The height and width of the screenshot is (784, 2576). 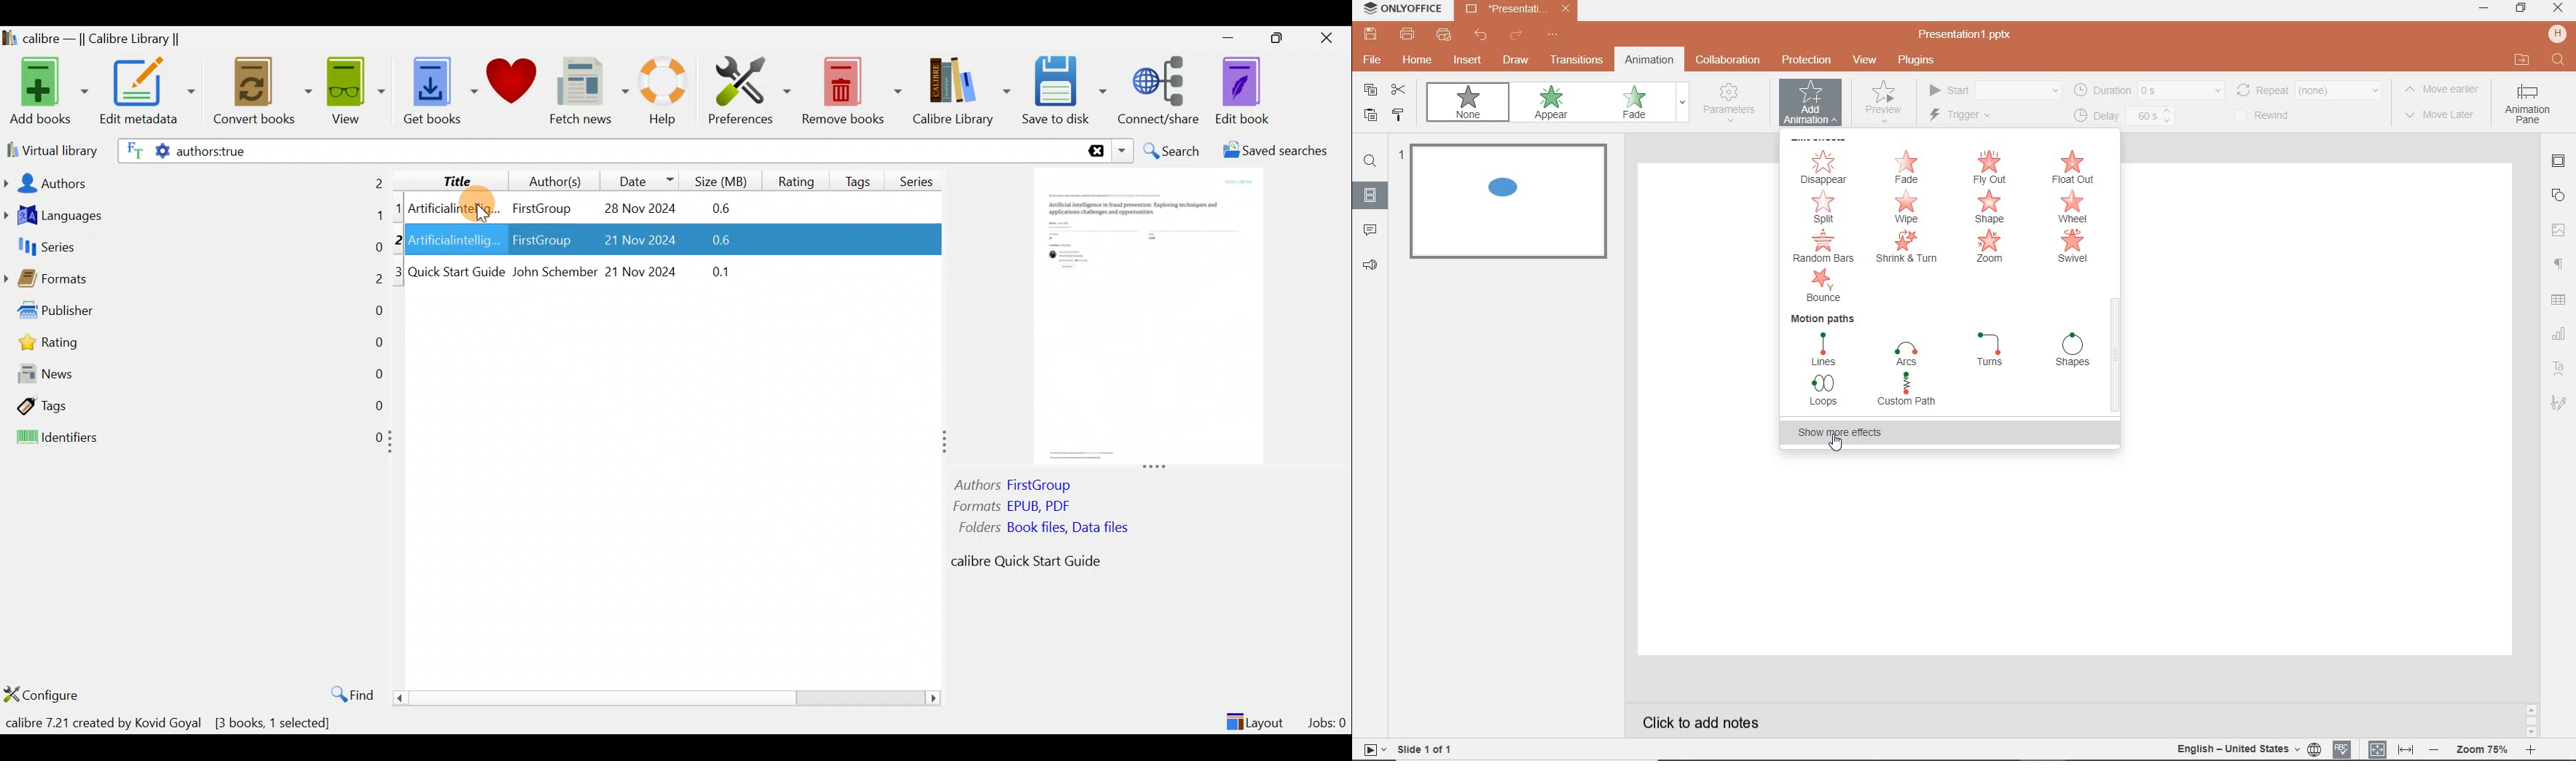 What do you see at coordinates (2378, 746) in the screenshot?
I see `fit to slide` at bounding box center [2378, 746].